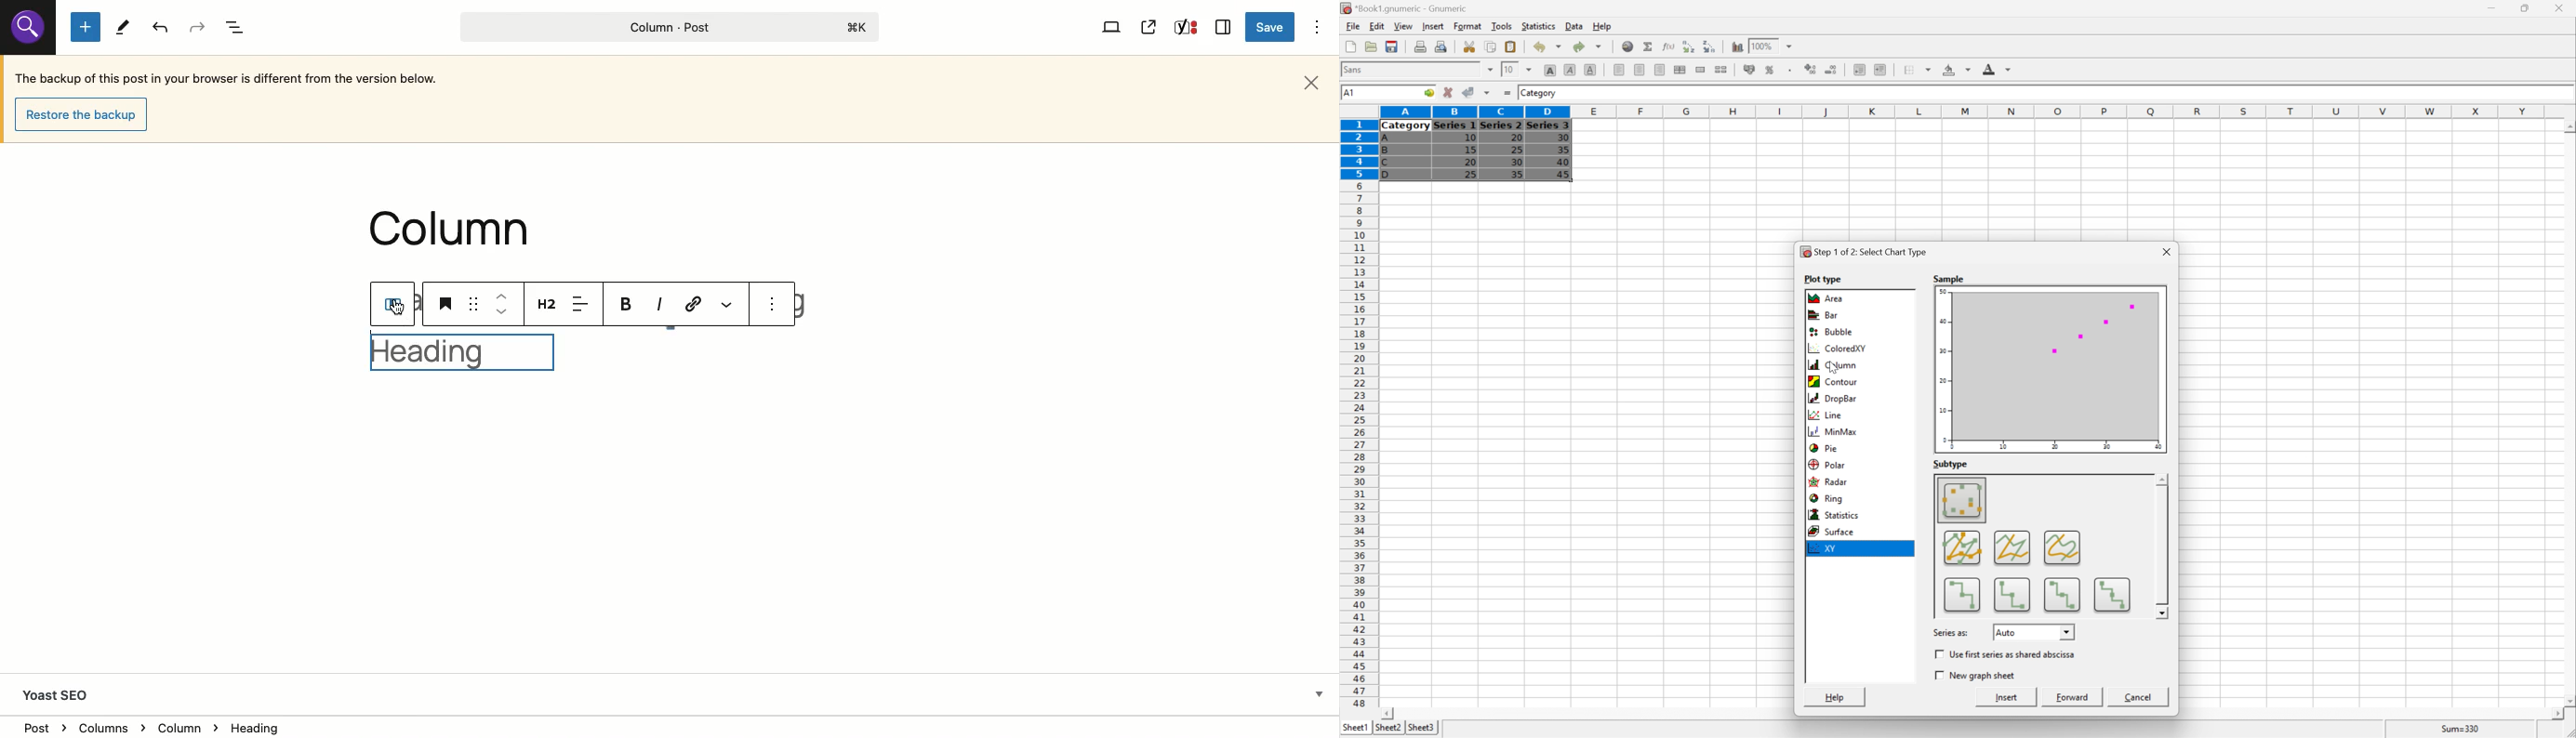 This screenshot has width=2576, height=756. Describe the element at coordinates (1830, 332) in the screenshot. I see `Bubble` at that location.